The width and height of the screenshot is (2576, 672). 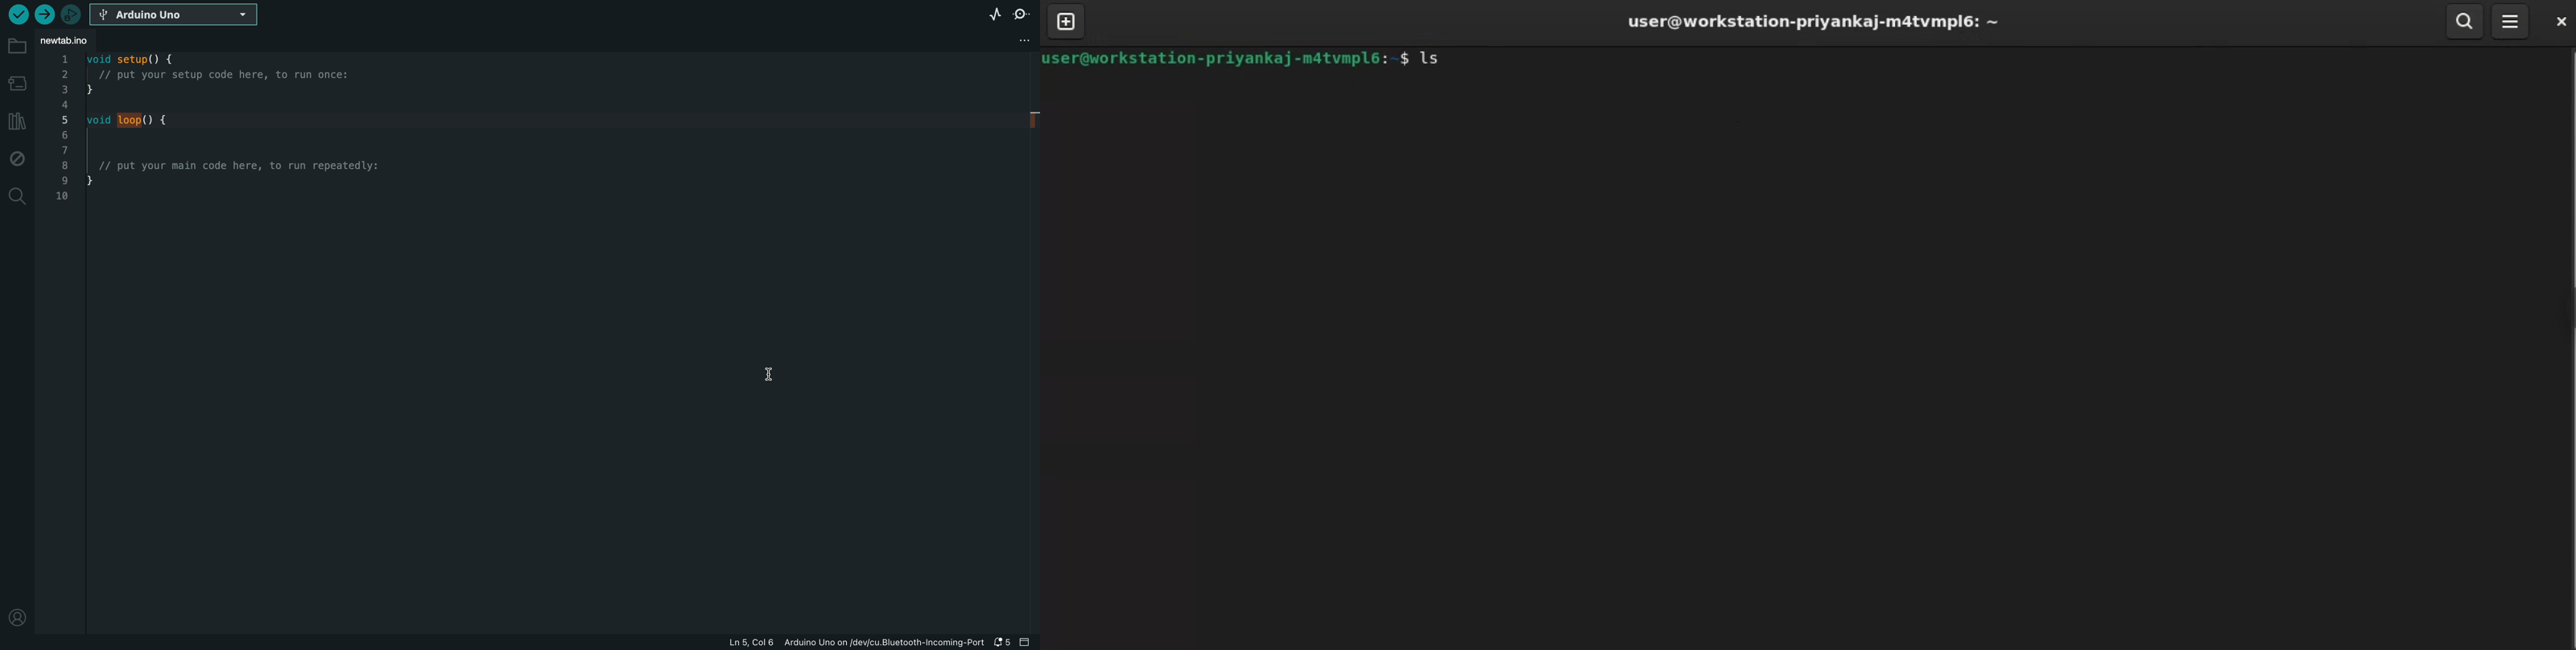 What do you see at coordinates (994, 13) in the screenshot?
I see `serial plotter` at bounding box center [994, 13].